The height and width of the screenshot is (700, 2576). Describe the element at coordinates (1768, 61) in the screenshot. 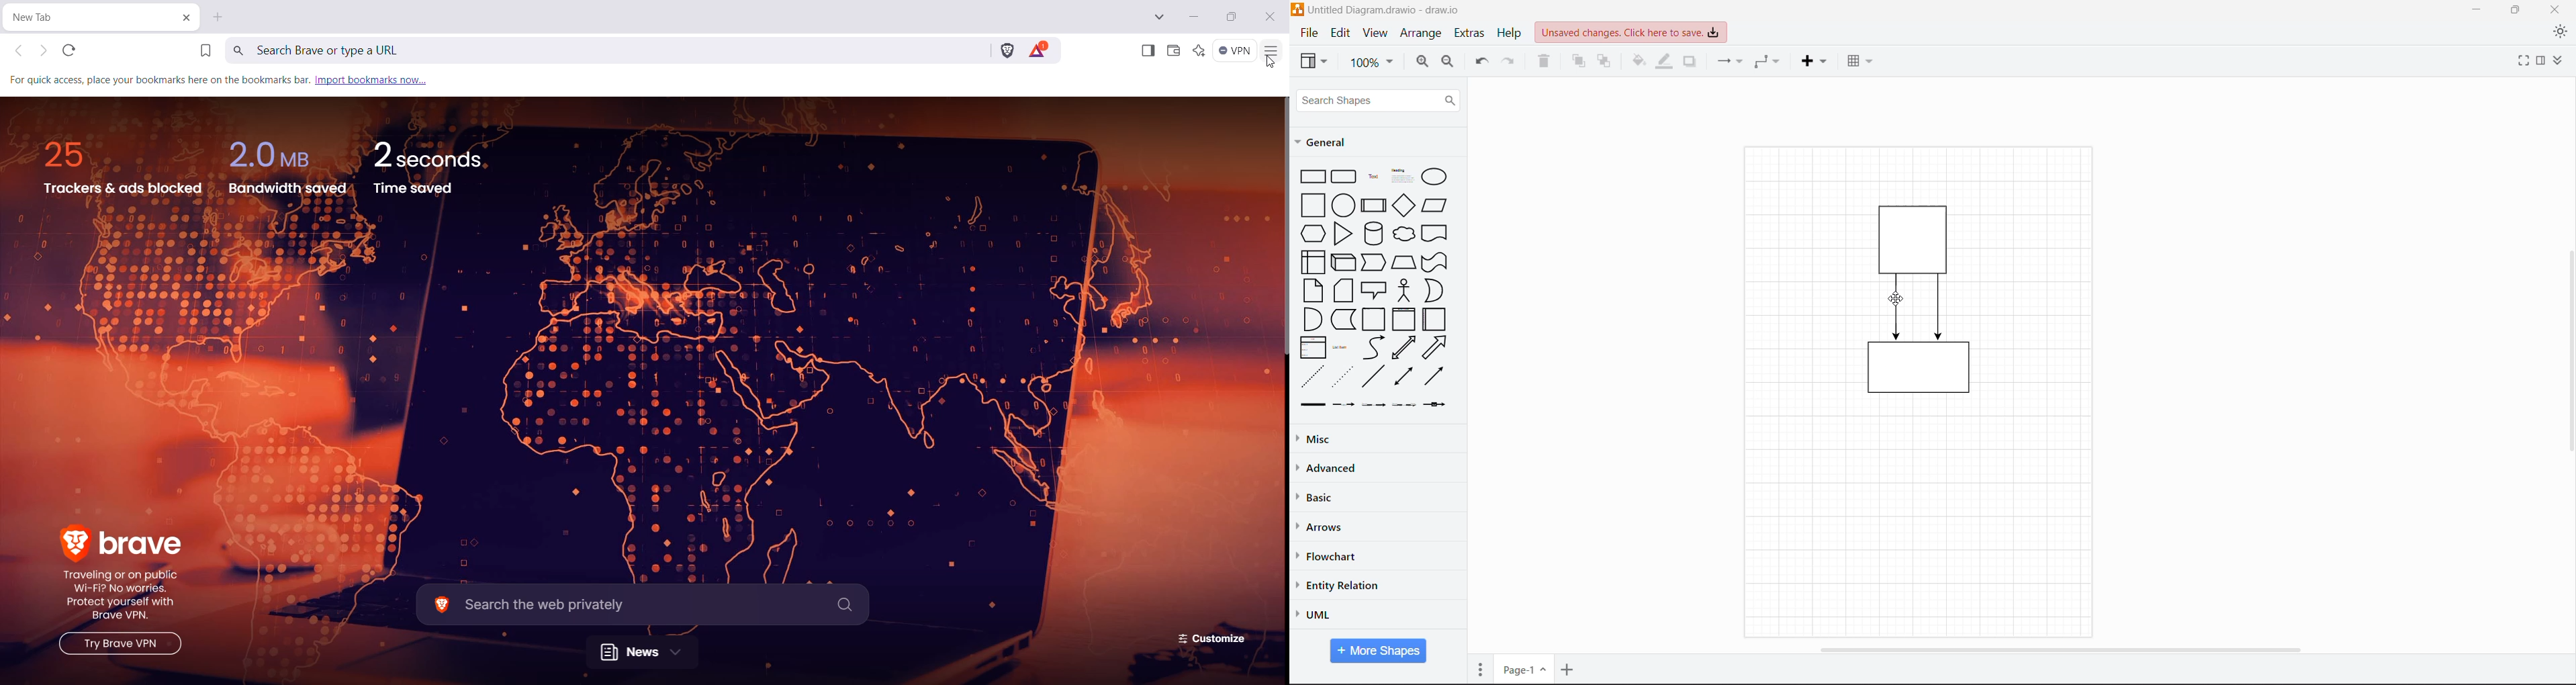

I see `Waypoints` at that location.